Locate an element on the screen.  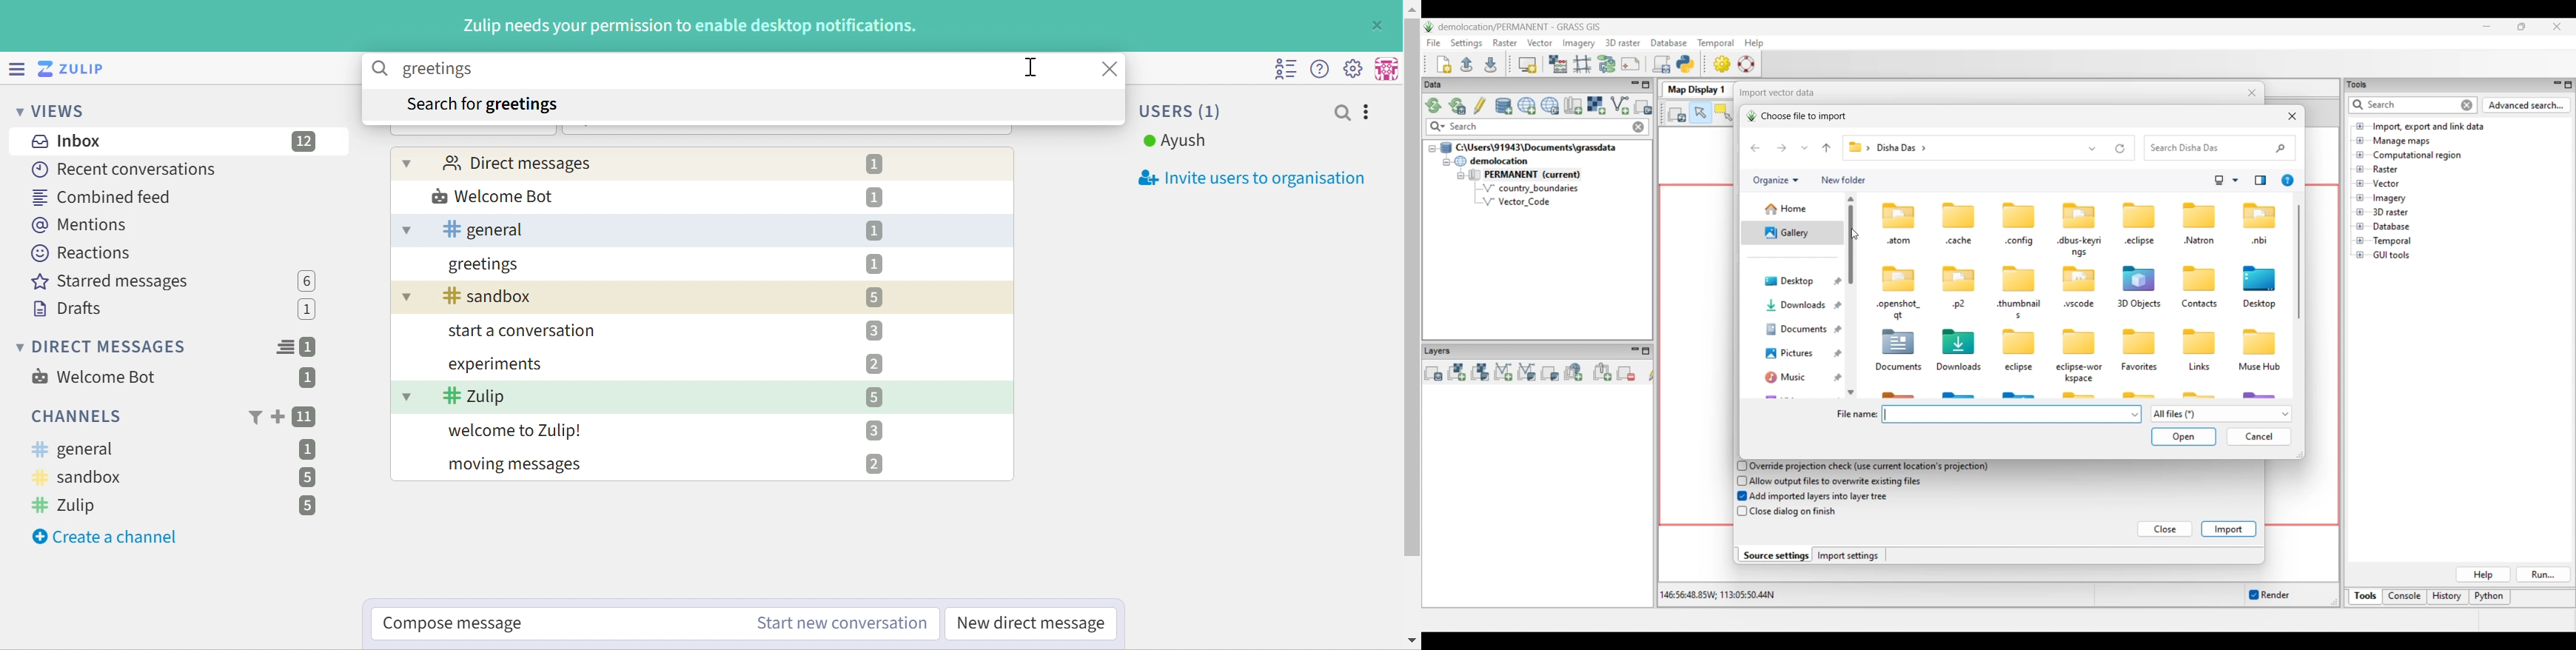
12 is located at coordinates (305, 141).